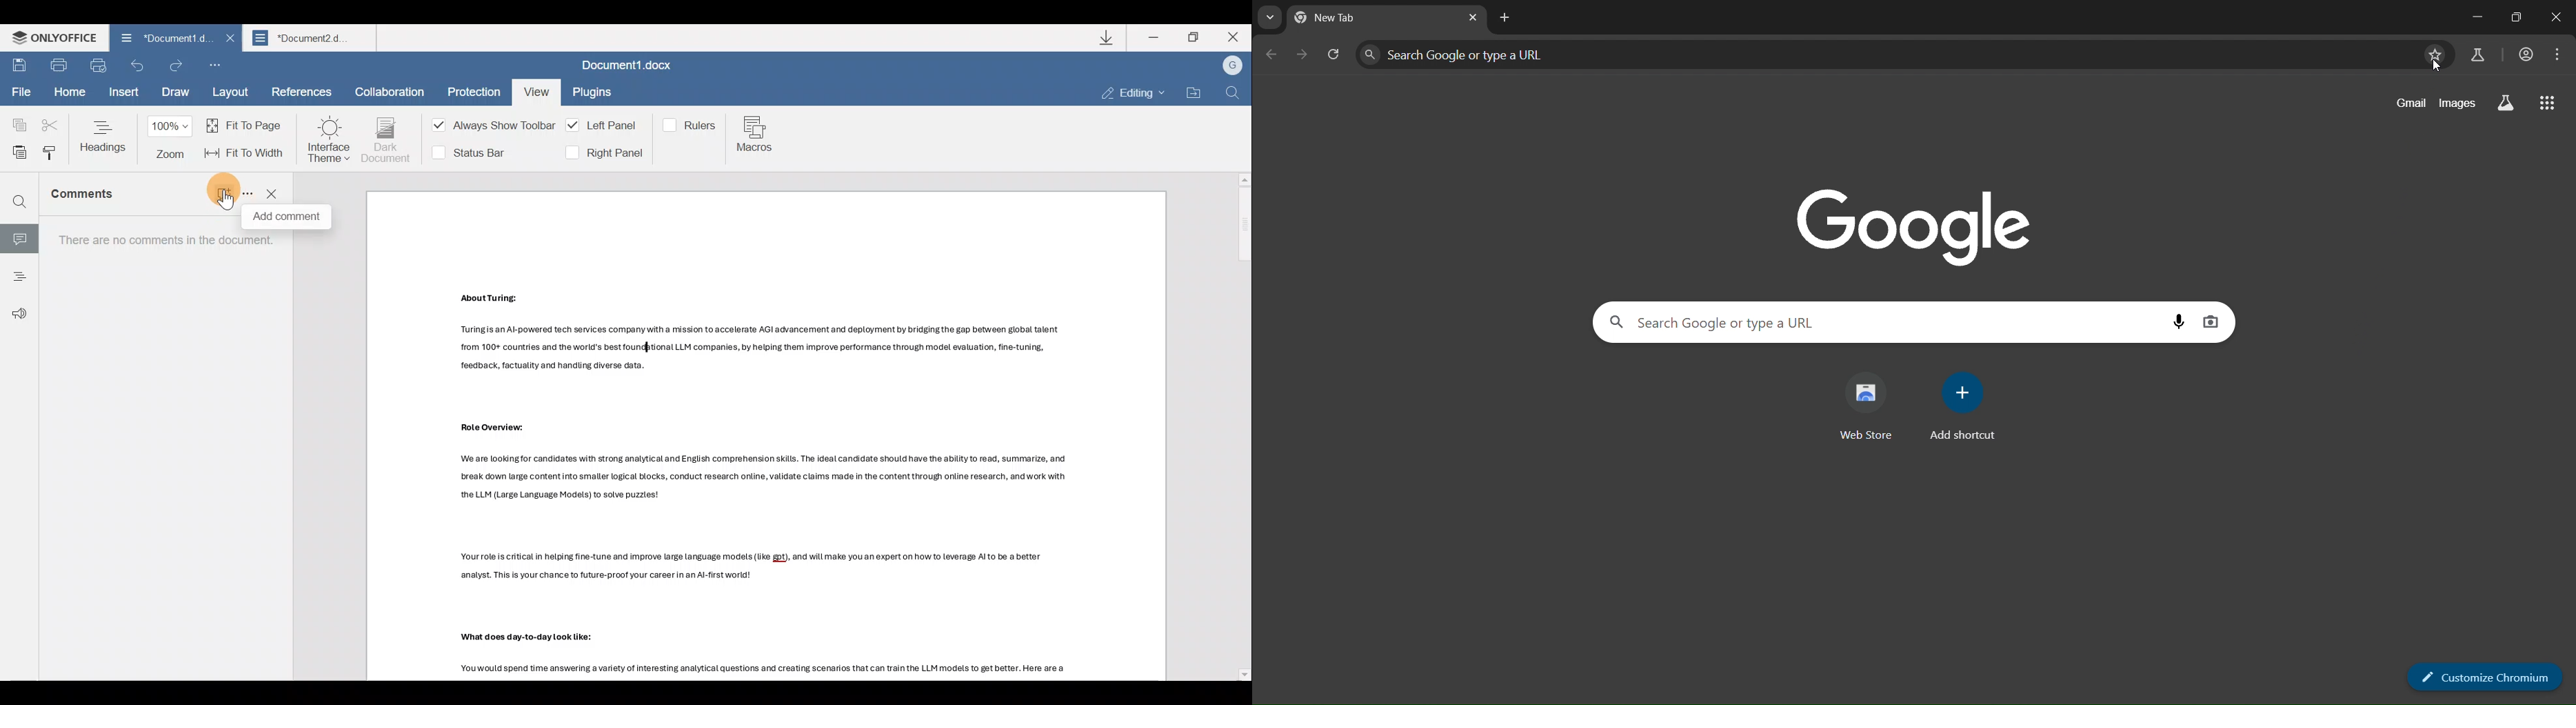 The image size is (2576, 728). Describe the element at coordinates (2436, 53) in the screenshot. I see `bookmark page` at that location.